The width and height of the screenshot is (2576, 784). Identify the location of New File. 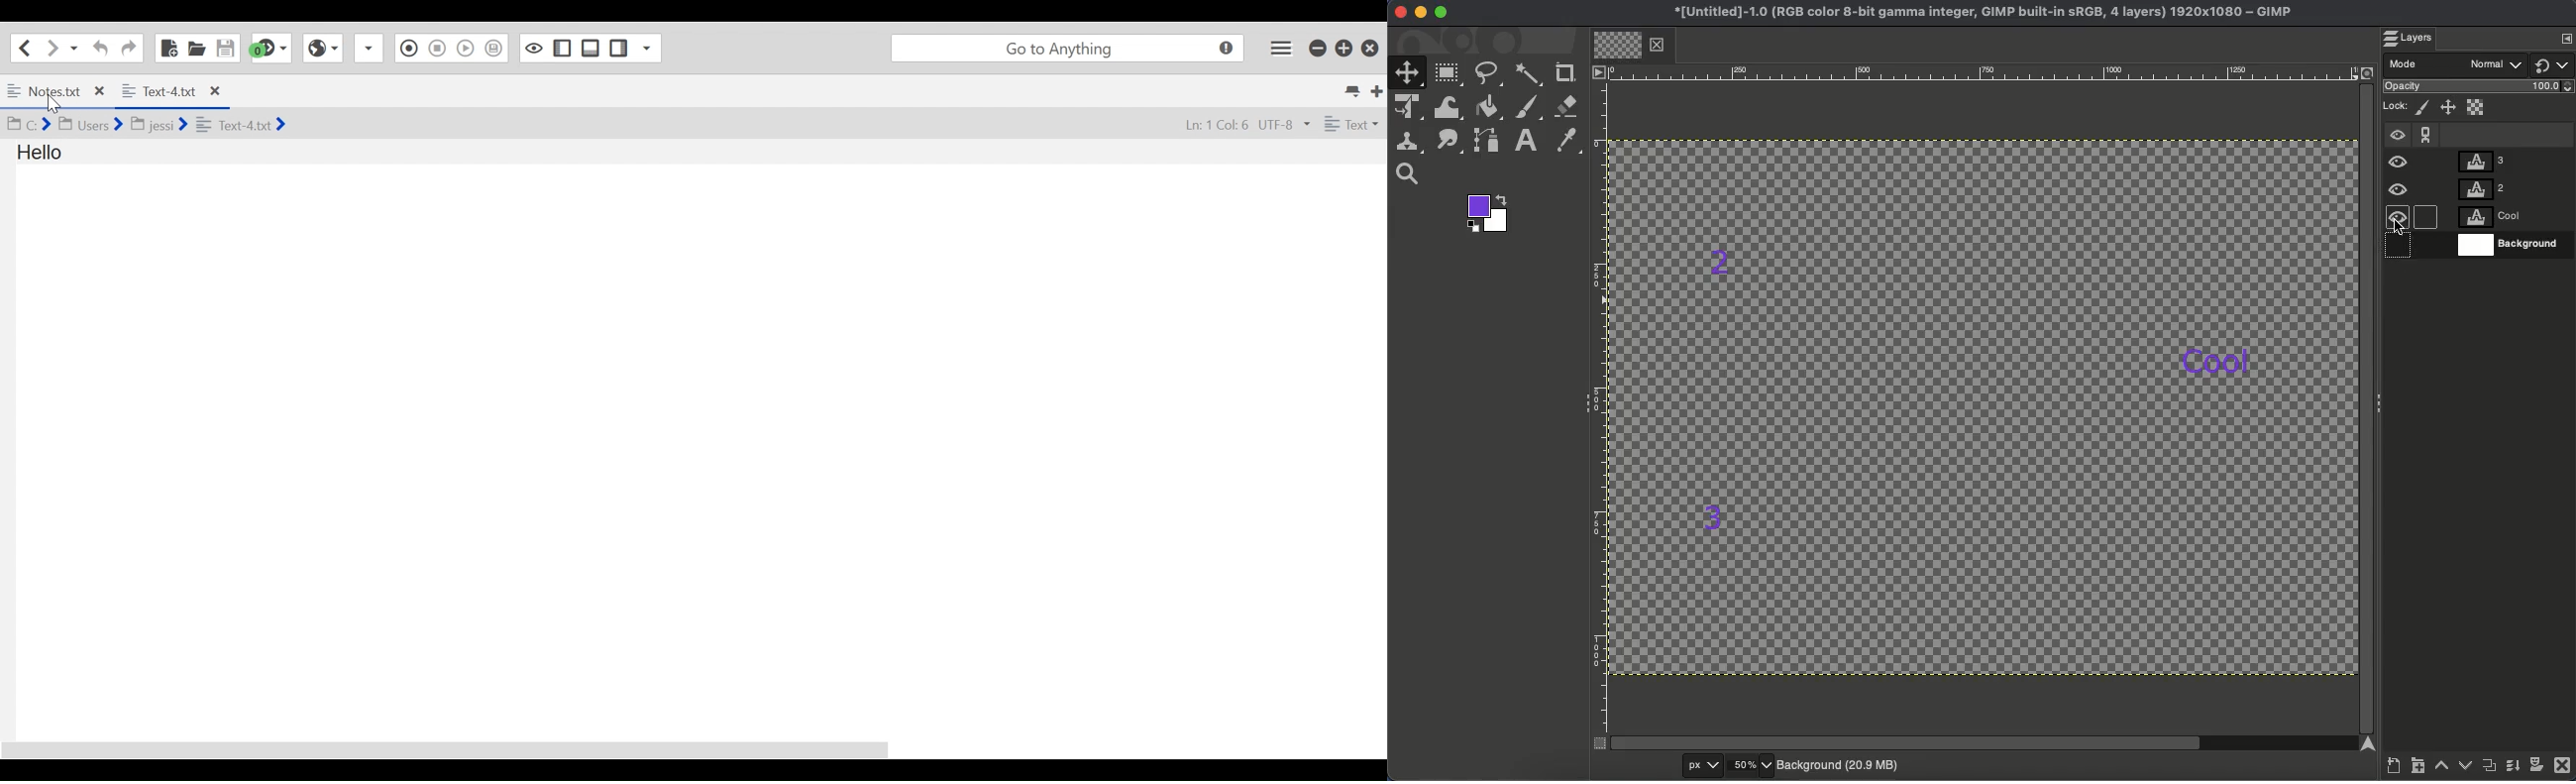
(167, 47).